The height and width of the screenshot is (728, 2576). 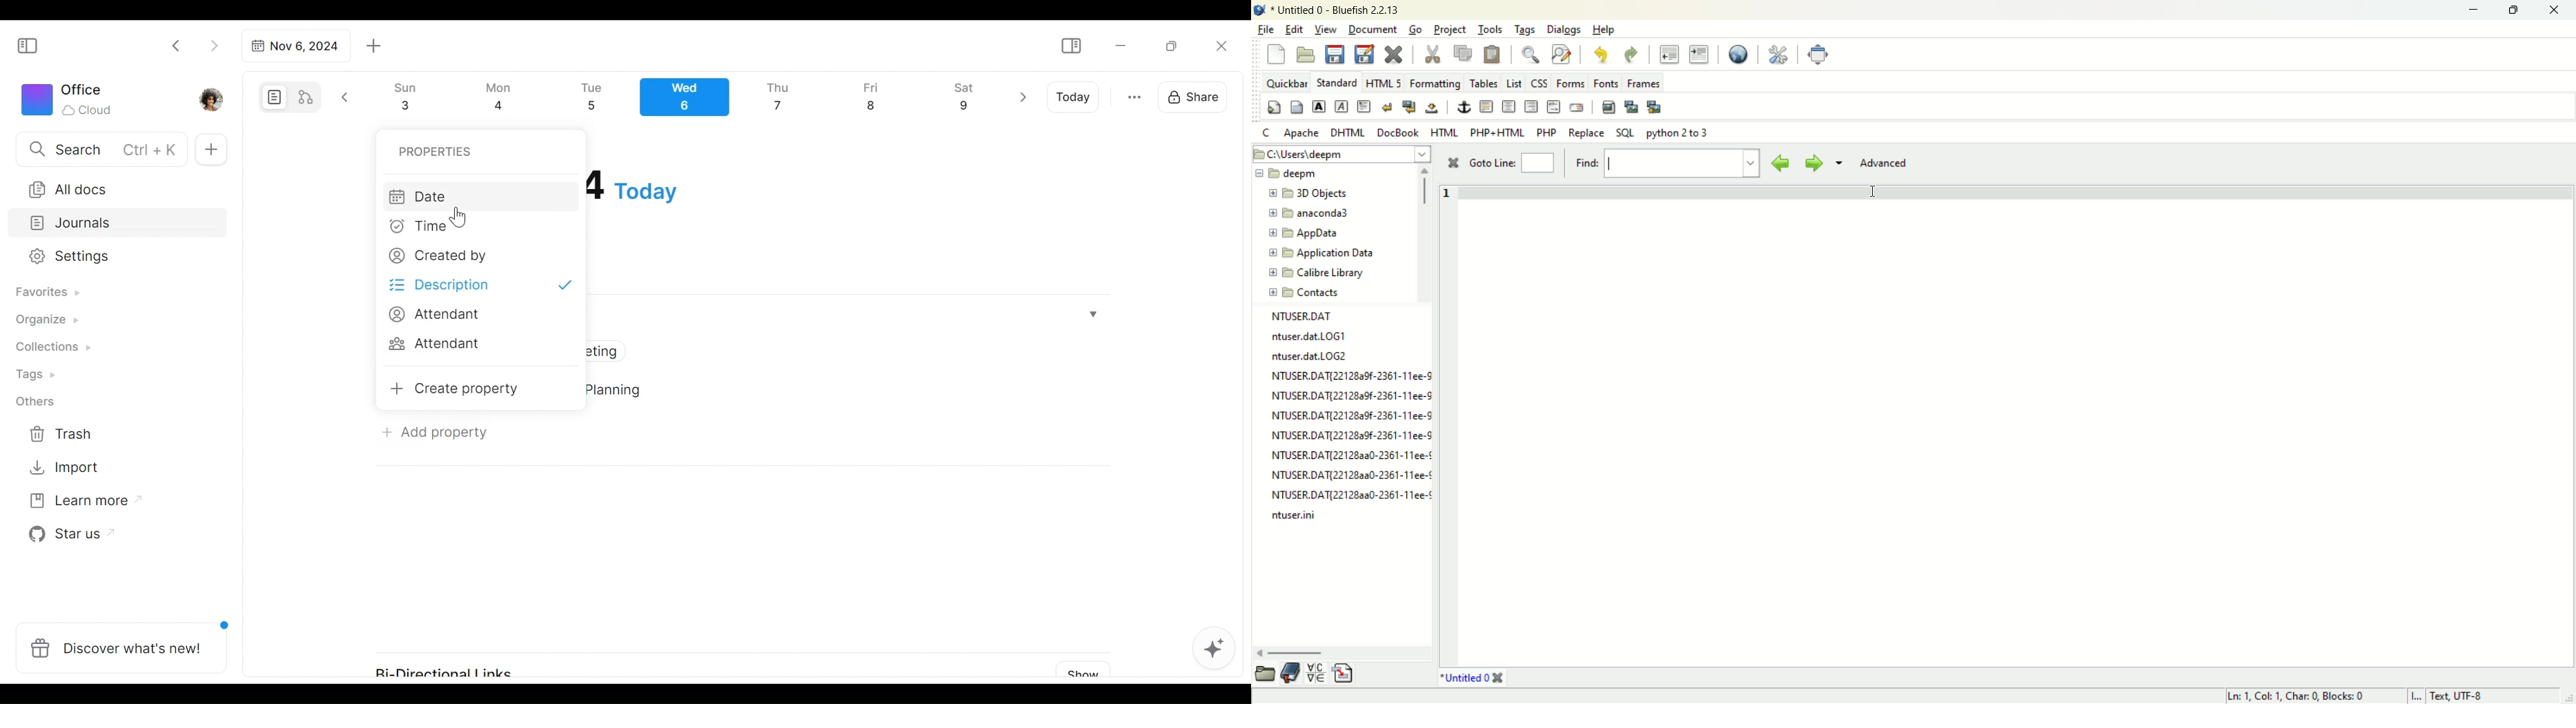 I want to click on ntuser.ini, so click(x=1297, y=516).